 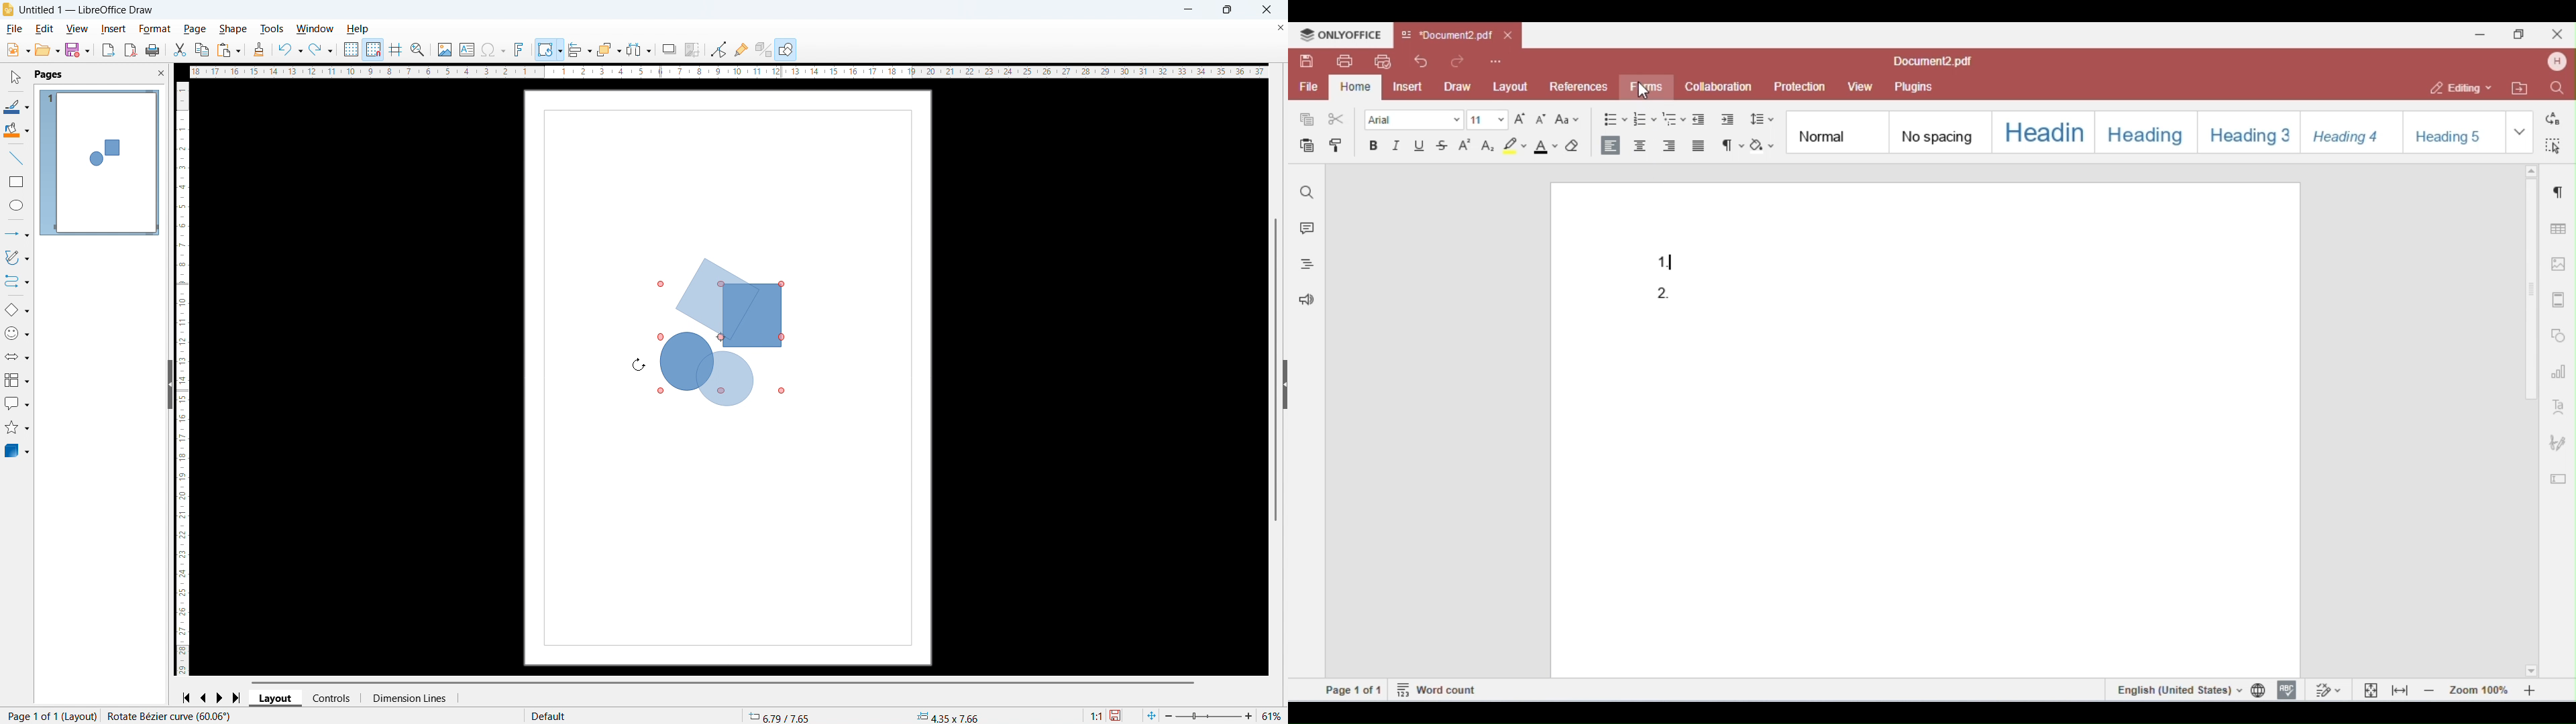 What do you see at coordinates (17, 129) in the screenshot?
I see `Background colour ` at bounding box center [17, 129].